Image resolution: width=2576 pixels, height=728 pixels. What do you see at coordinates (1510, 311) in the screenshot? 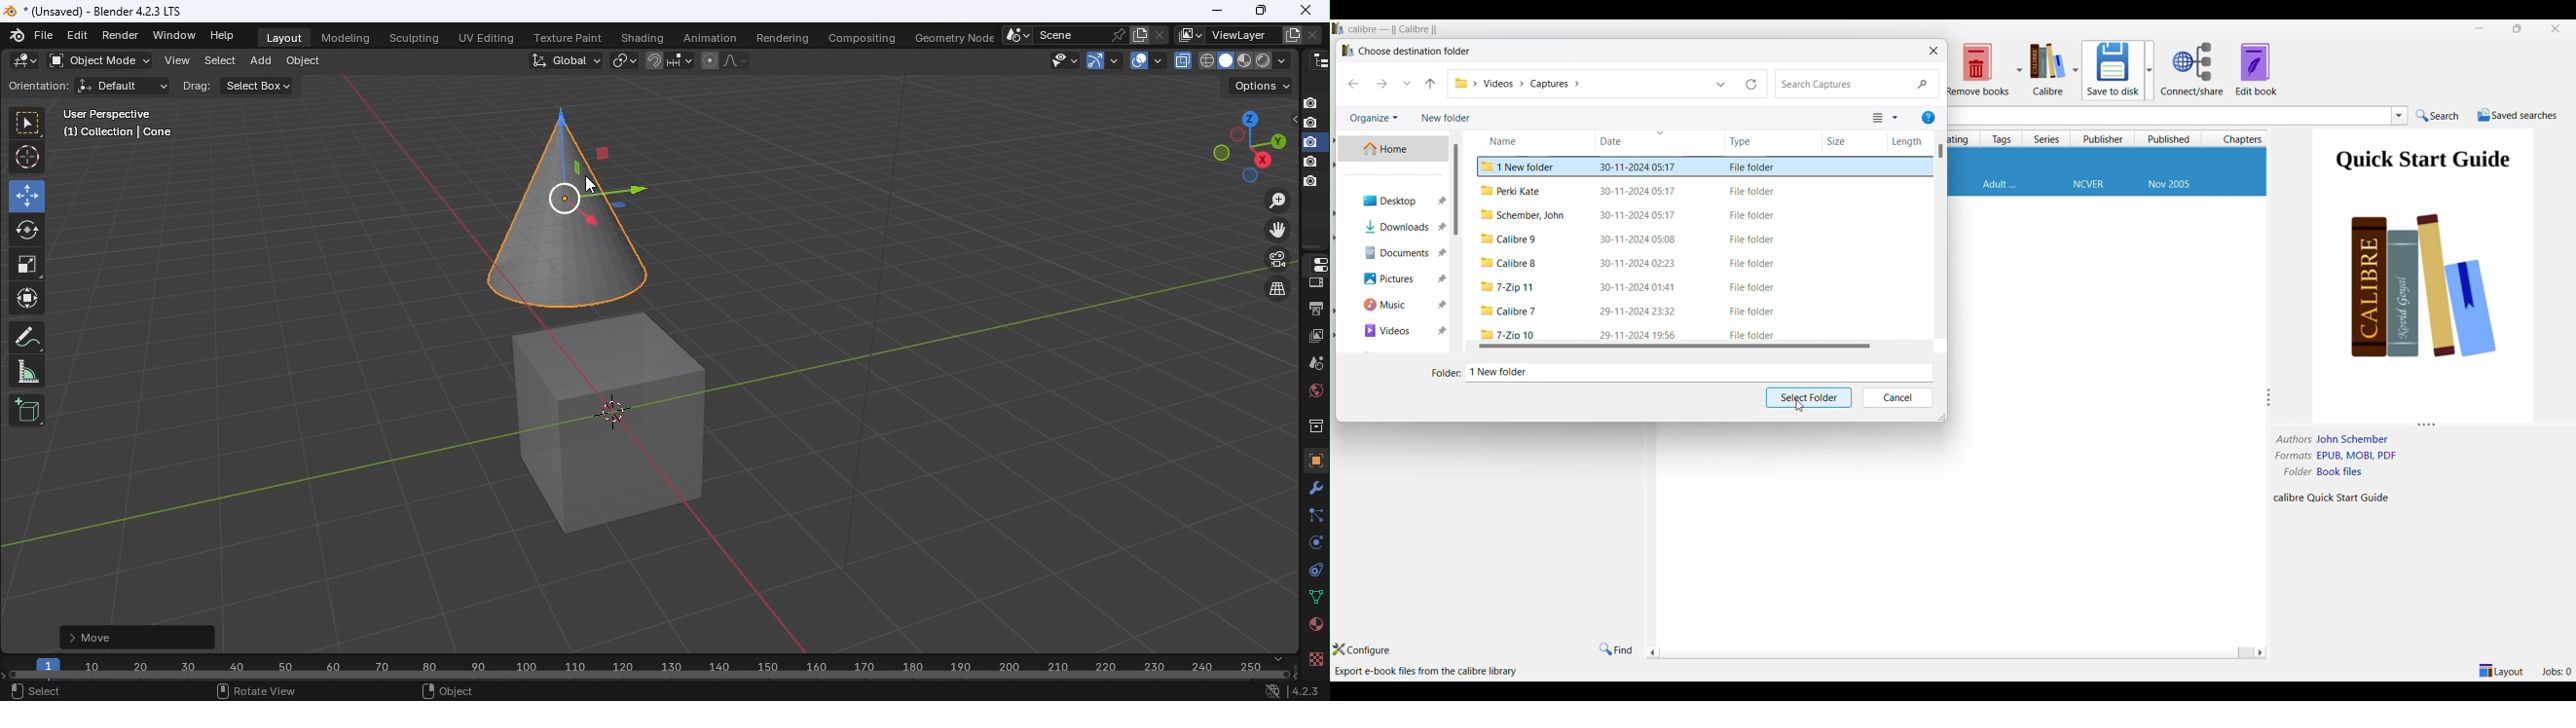
I see `folder` at bounding box center [1510, 311].